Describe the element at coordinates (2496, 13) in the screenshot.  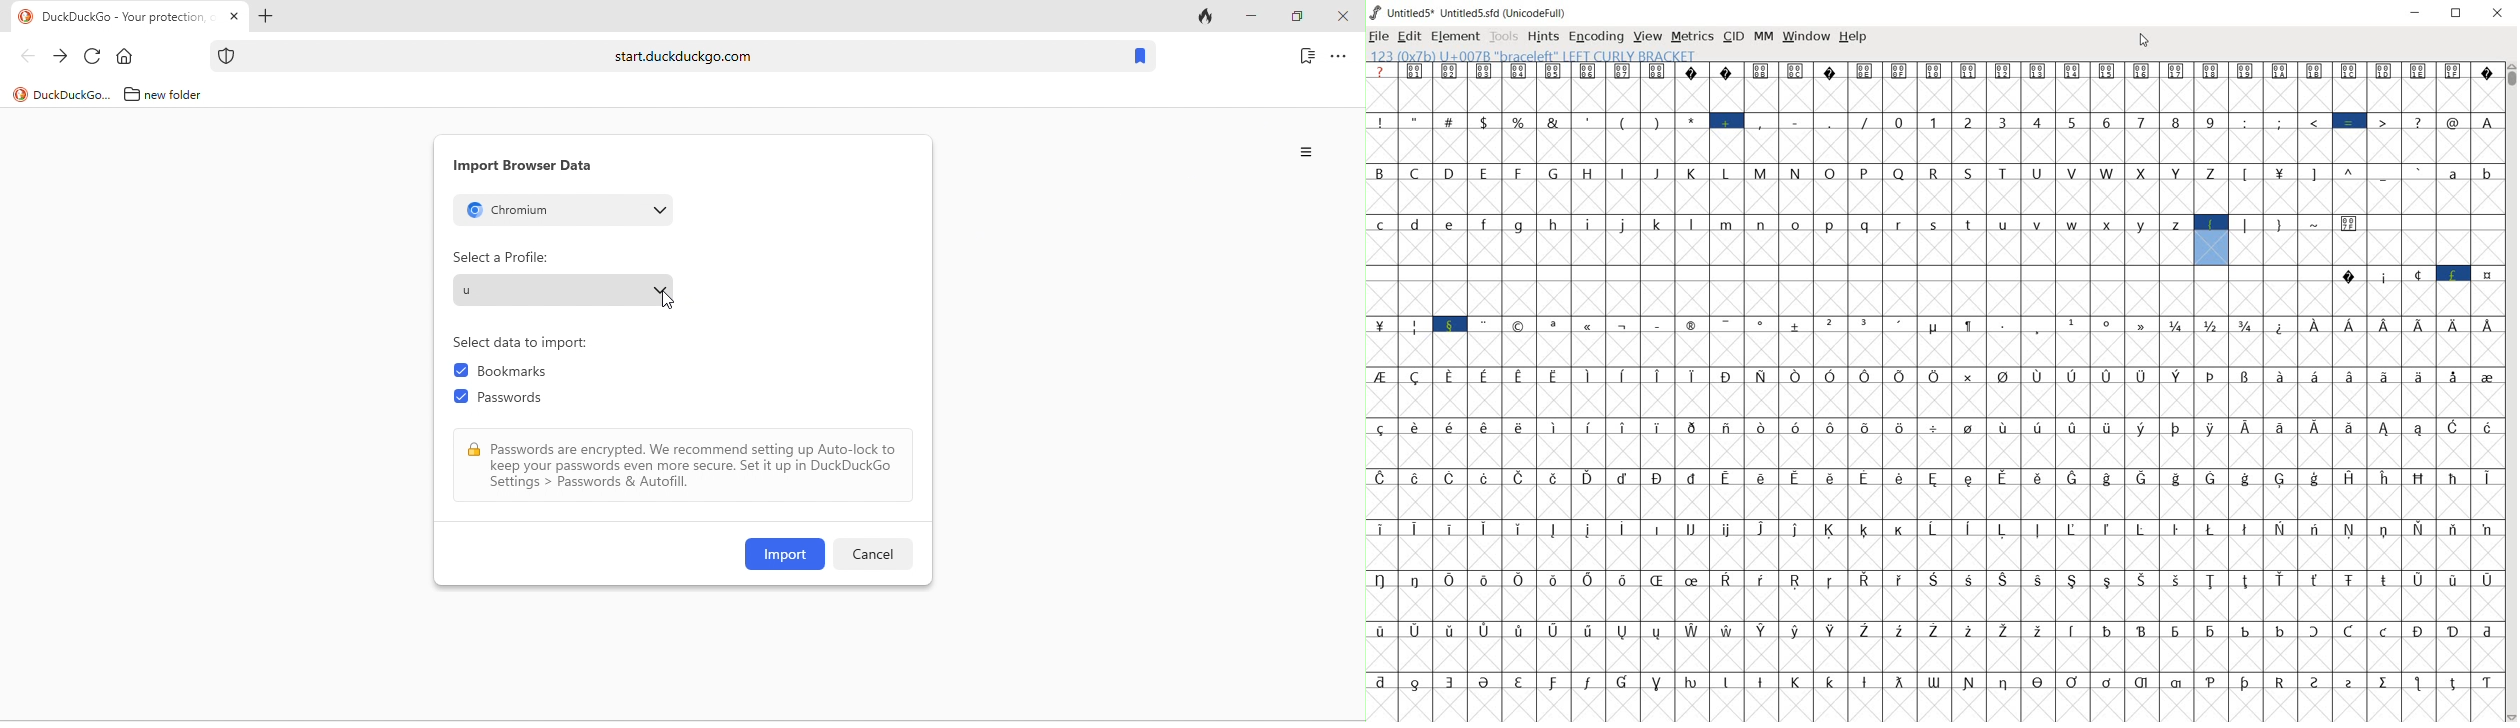
I see `CLOSE` at that location.